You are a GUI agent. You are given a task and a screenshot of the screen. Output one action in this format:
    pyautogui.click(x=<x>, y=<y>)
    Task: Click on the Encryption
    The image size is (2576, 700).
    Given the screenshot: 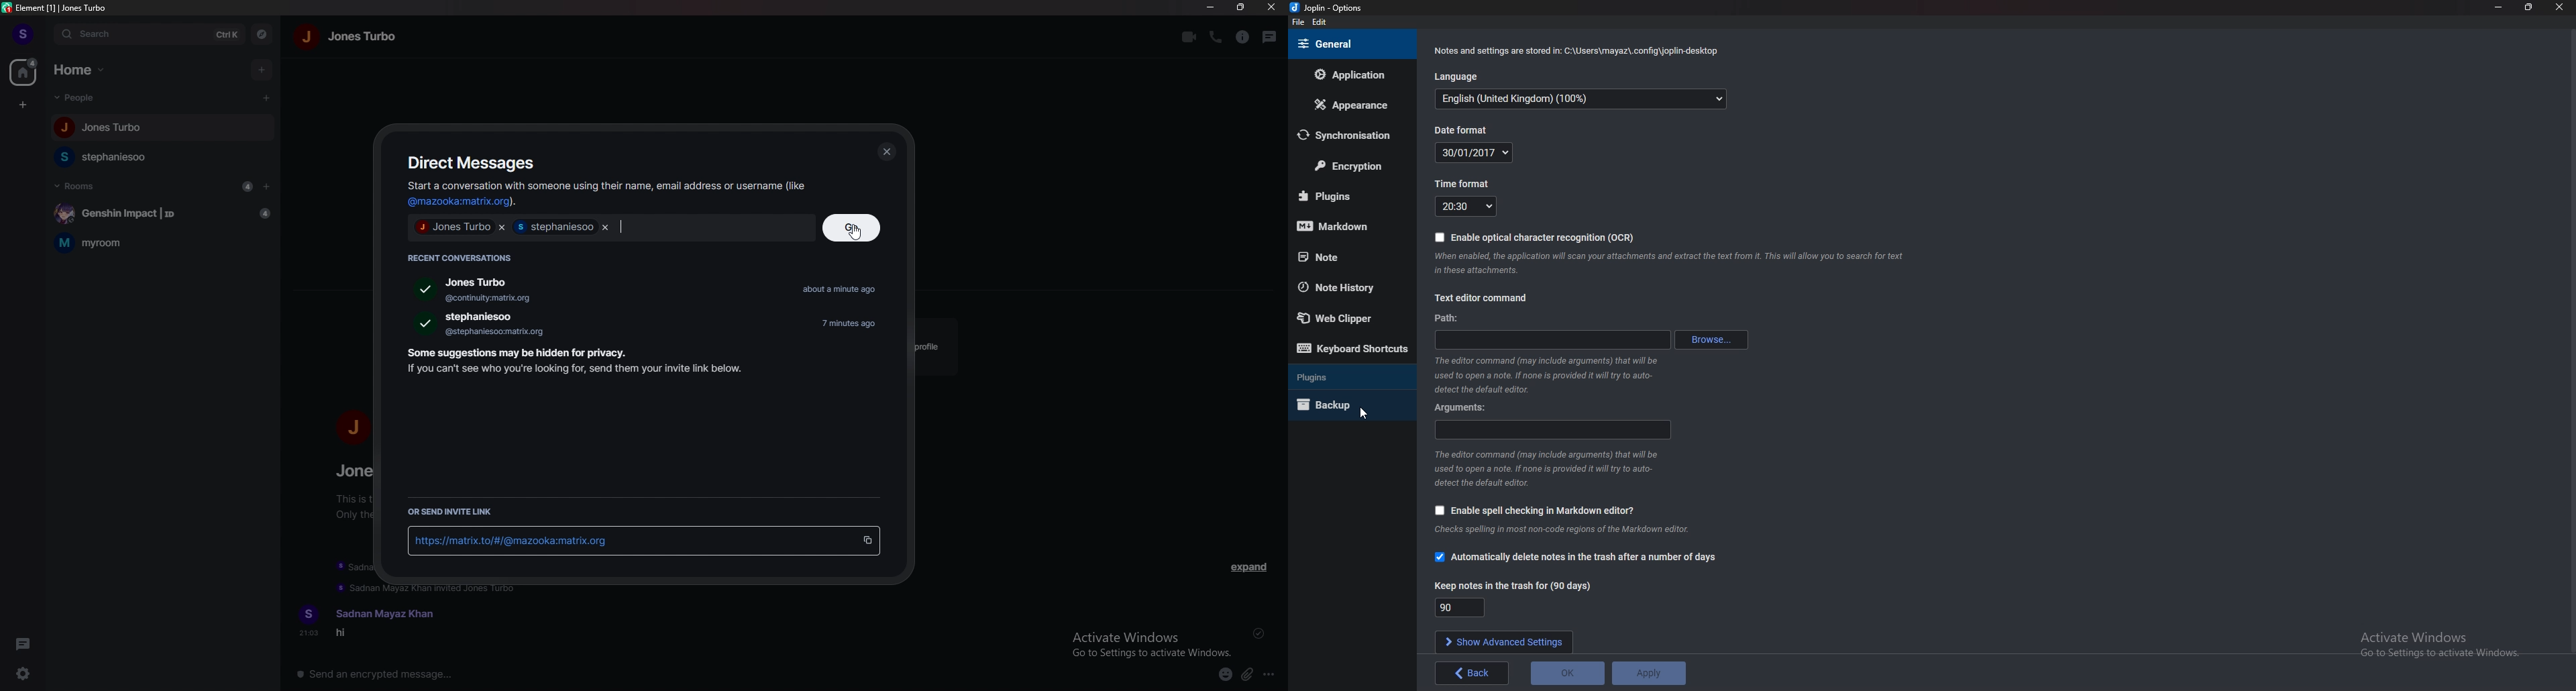 What is the action you would take?
    pyautogui.click(x=1347, y=168)
    